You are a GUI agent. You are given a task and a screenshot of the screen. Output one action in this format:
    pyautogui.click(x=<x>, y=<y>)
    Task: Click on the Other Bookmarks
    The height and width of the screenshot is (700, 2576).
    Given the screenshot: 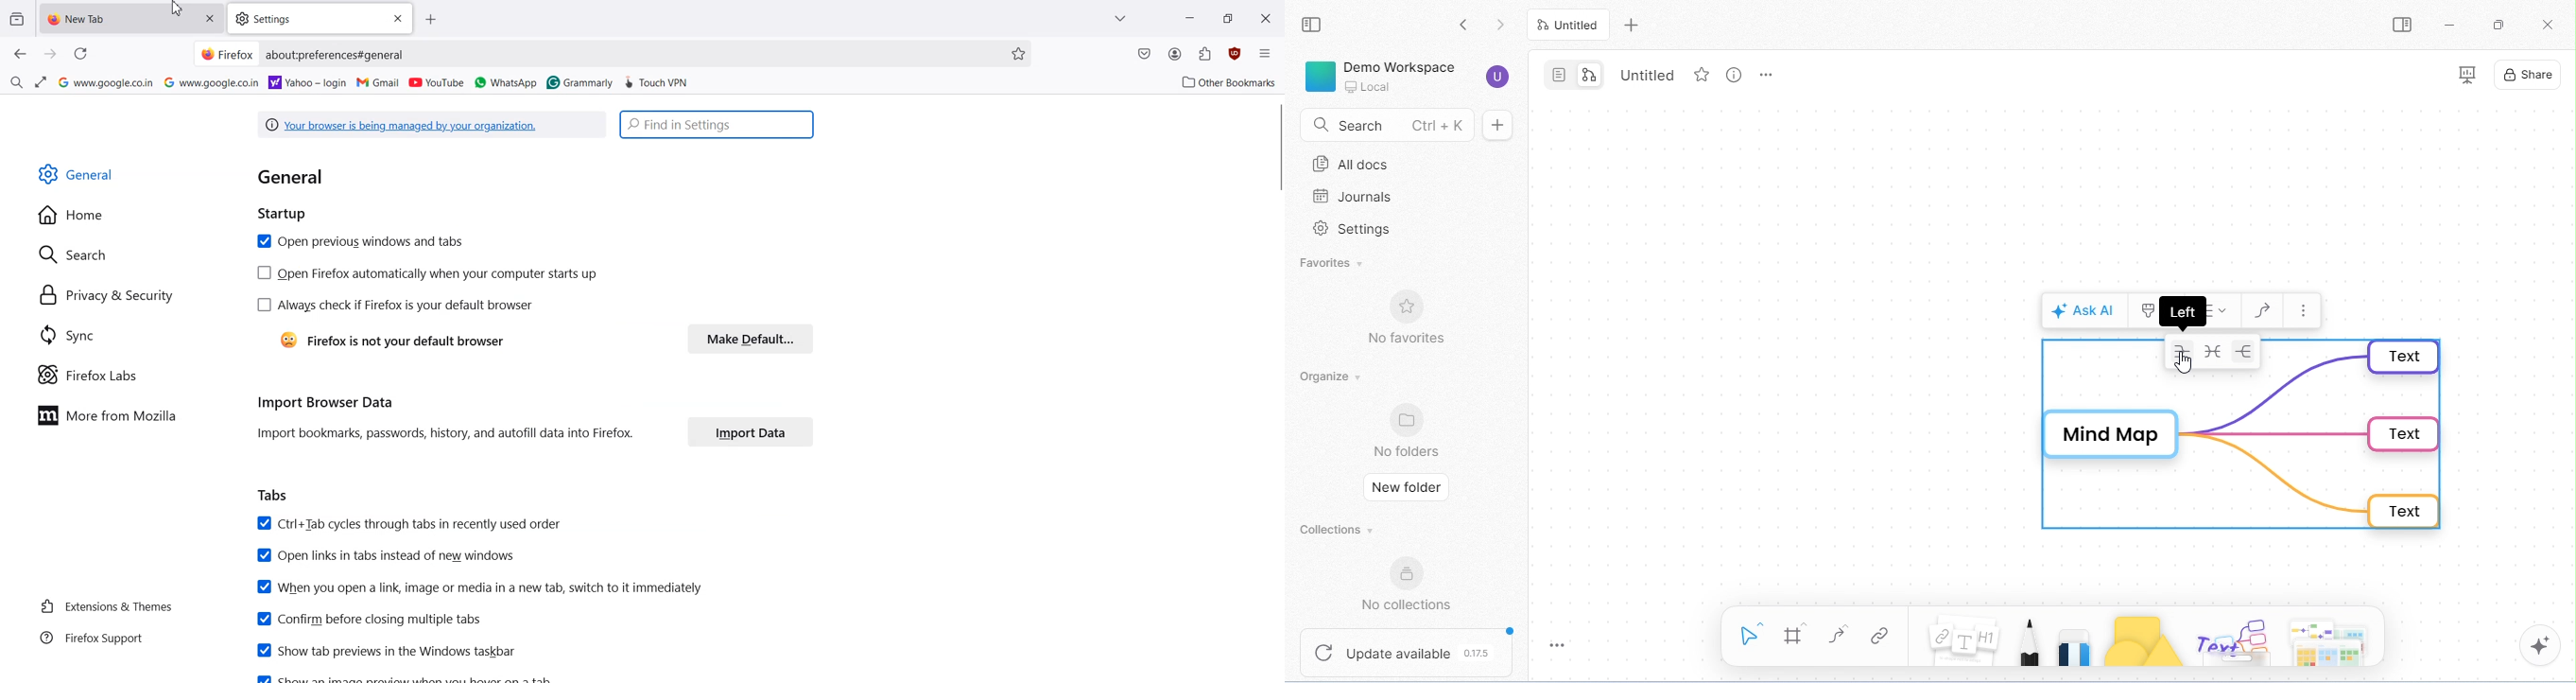 What is the action you would take?
    pyautogui.click(x=1225, y=81)
    